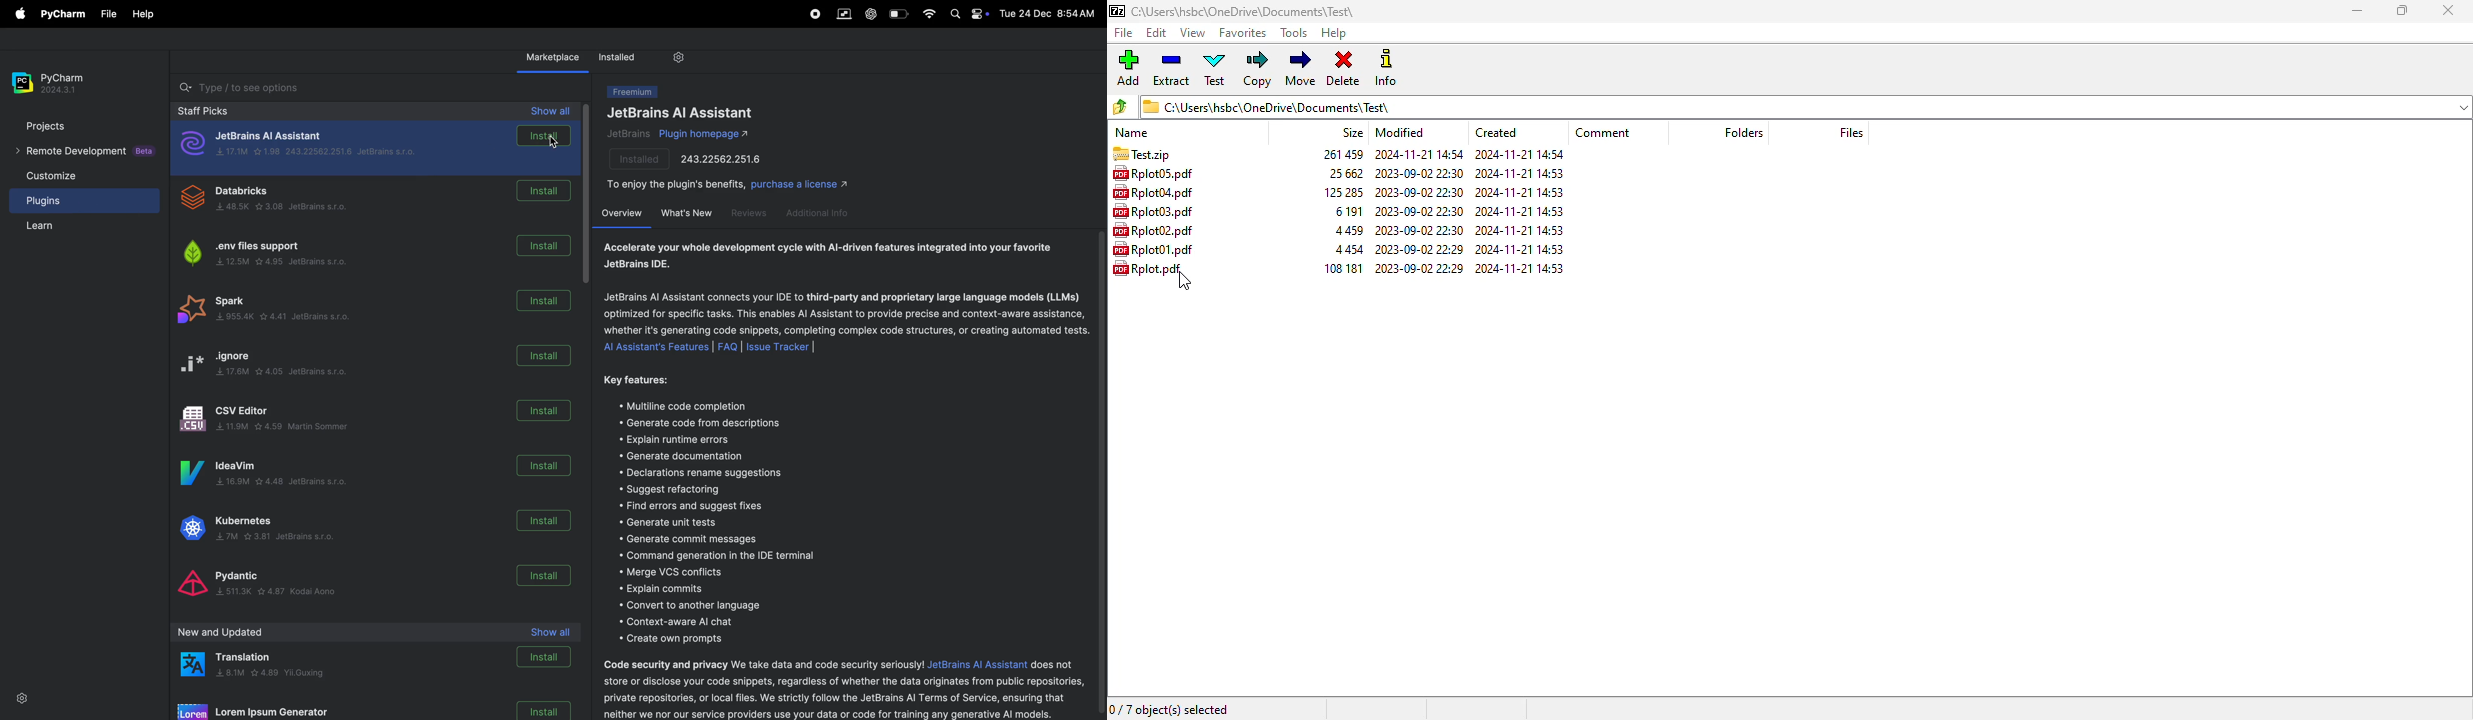 The height and width of the screenshot is (728, 2492). Describe the element at coordinates (1851, 132) in the screenshot. I see `files` at that location.